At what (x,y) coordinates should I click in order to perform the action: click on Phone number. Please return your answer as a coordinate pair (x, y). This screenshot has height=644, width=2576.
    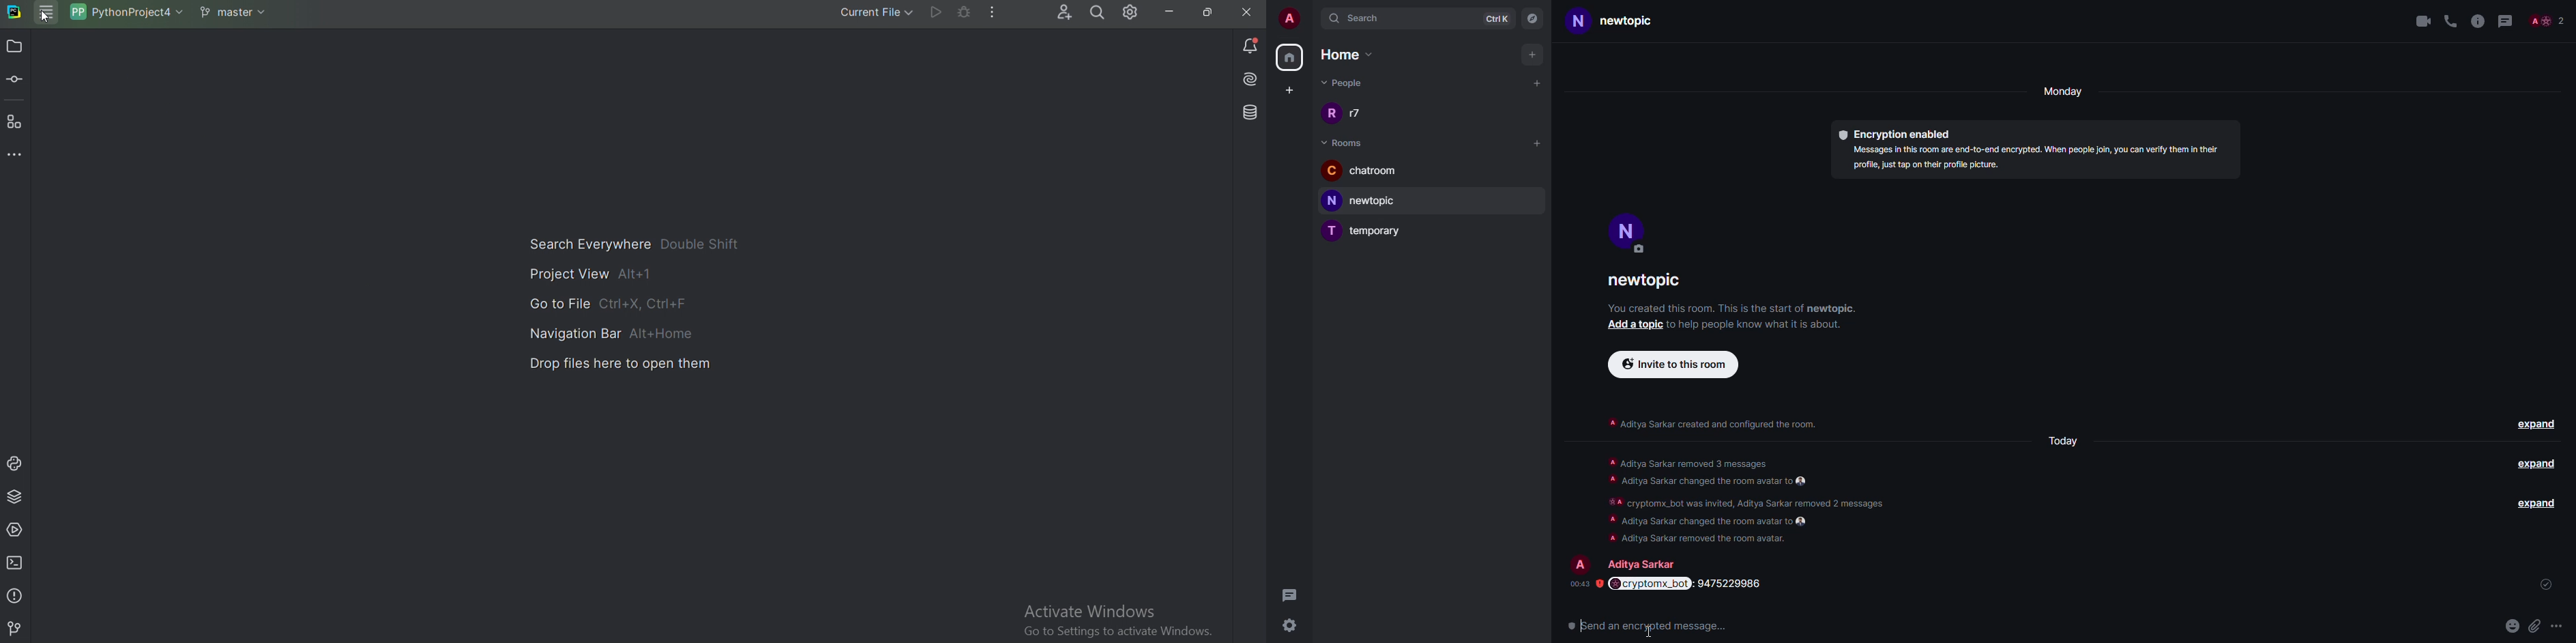
    Looking at the image, I should click on (1744, 584).